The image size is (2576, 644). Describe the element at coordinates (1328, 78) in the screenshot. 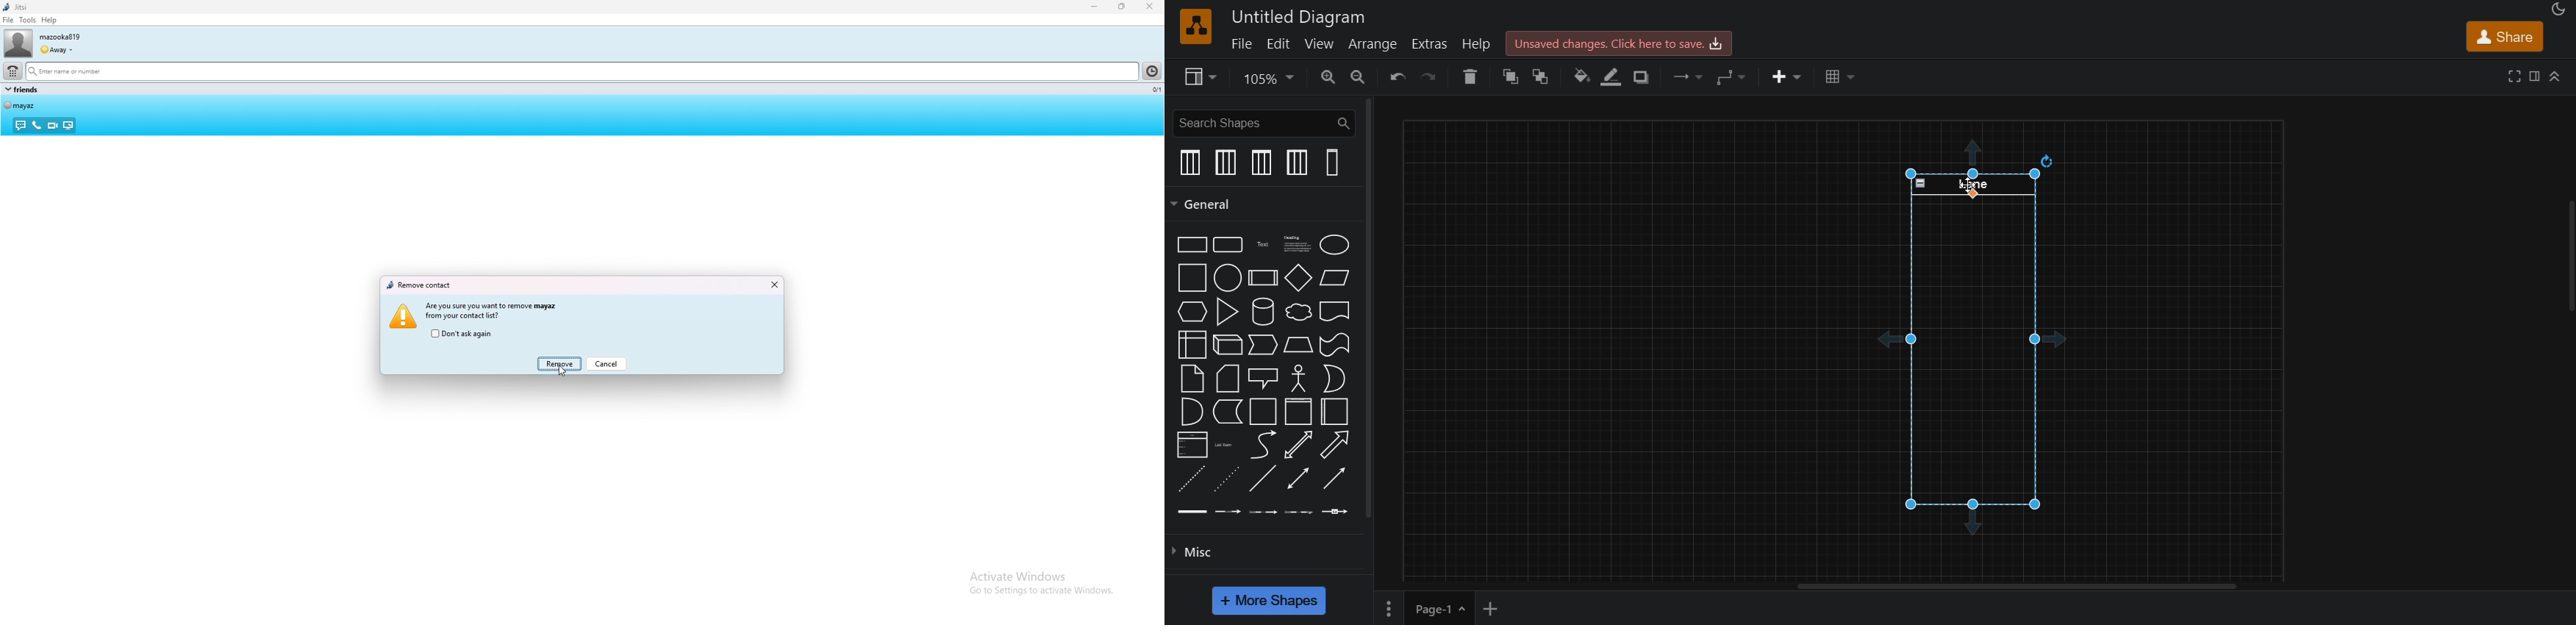

I see `zoom in` at that location.